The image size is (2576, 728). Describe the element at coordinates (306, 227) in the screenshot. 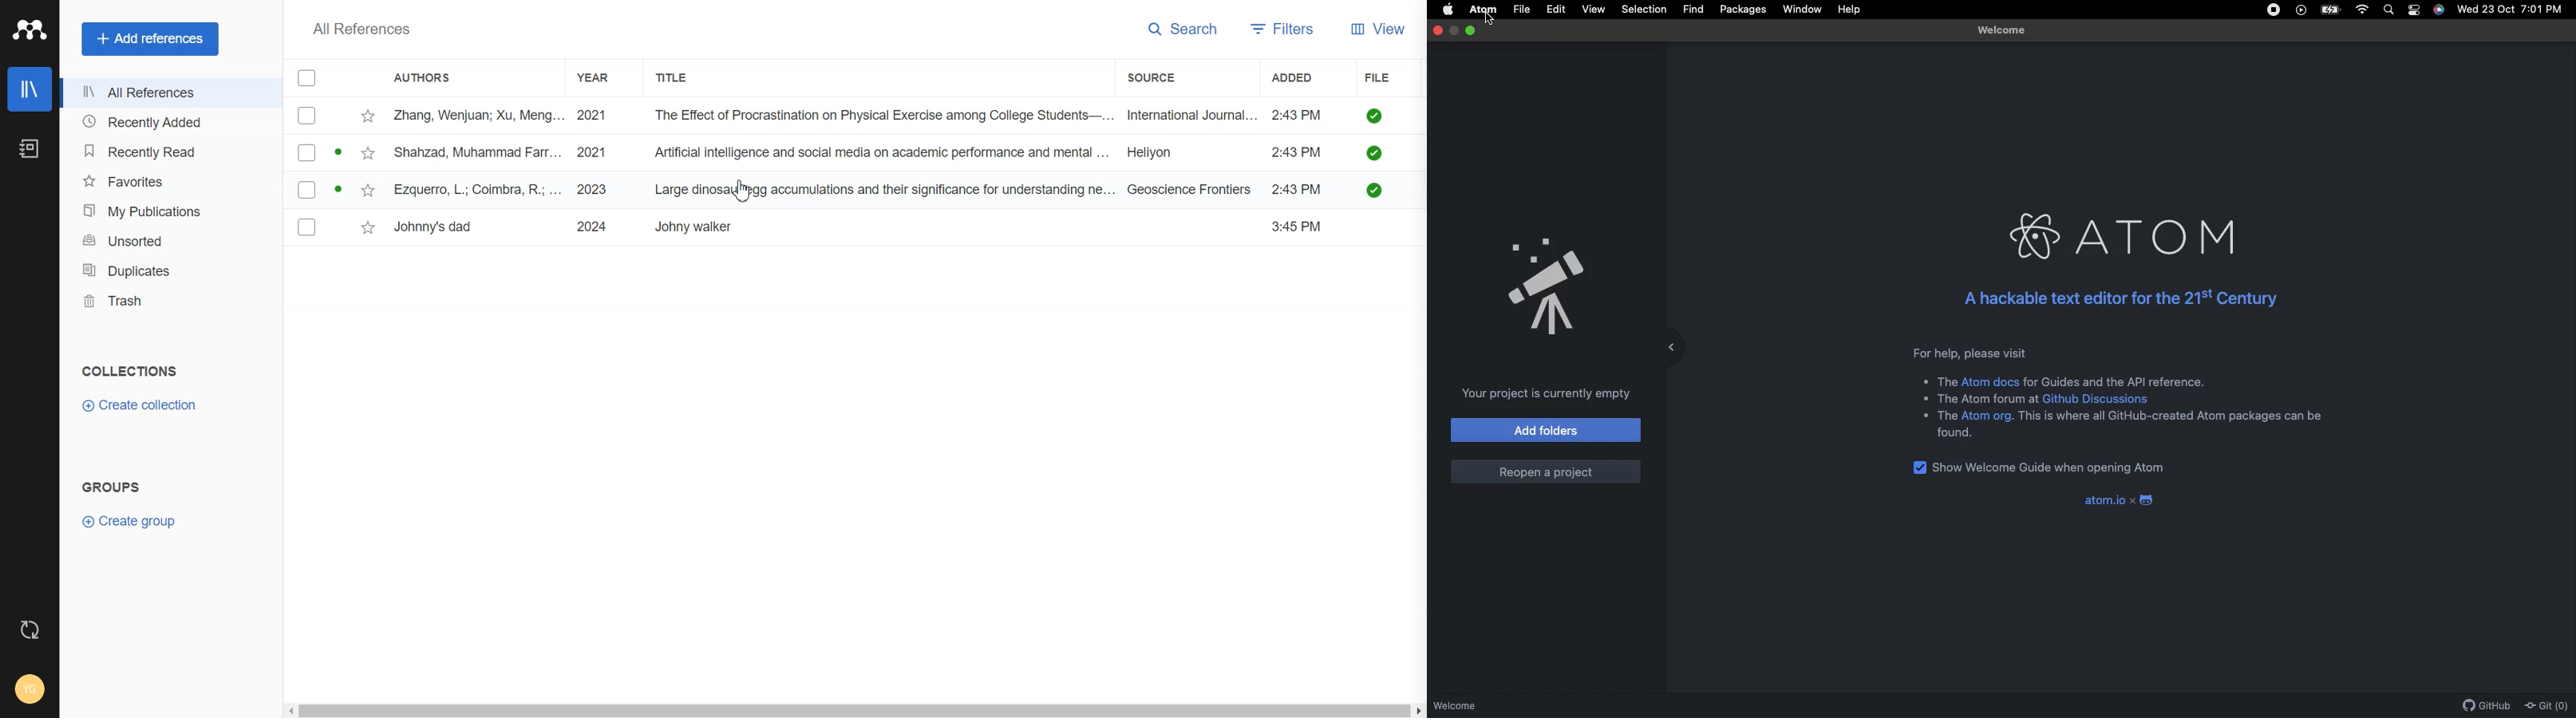

I see `(un)select` at that location.